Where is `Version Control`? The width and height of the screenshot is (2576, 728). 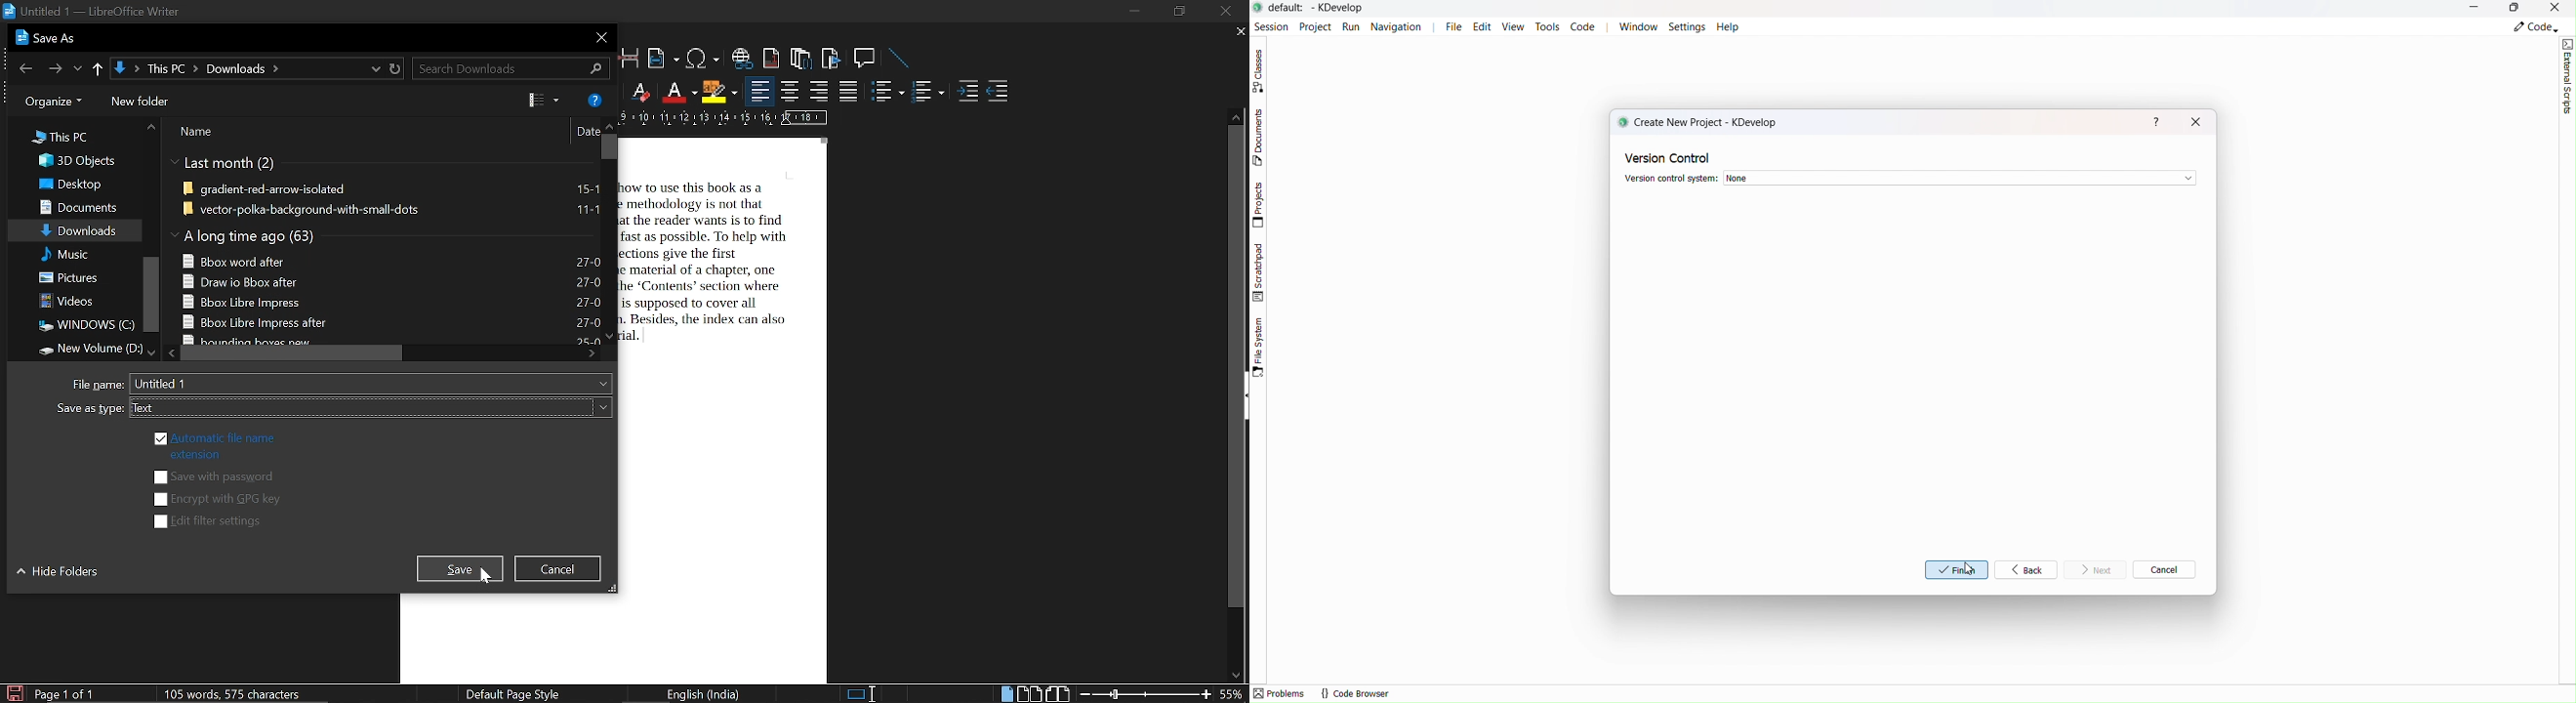 Version Control is located at coordinates (1670, 157).